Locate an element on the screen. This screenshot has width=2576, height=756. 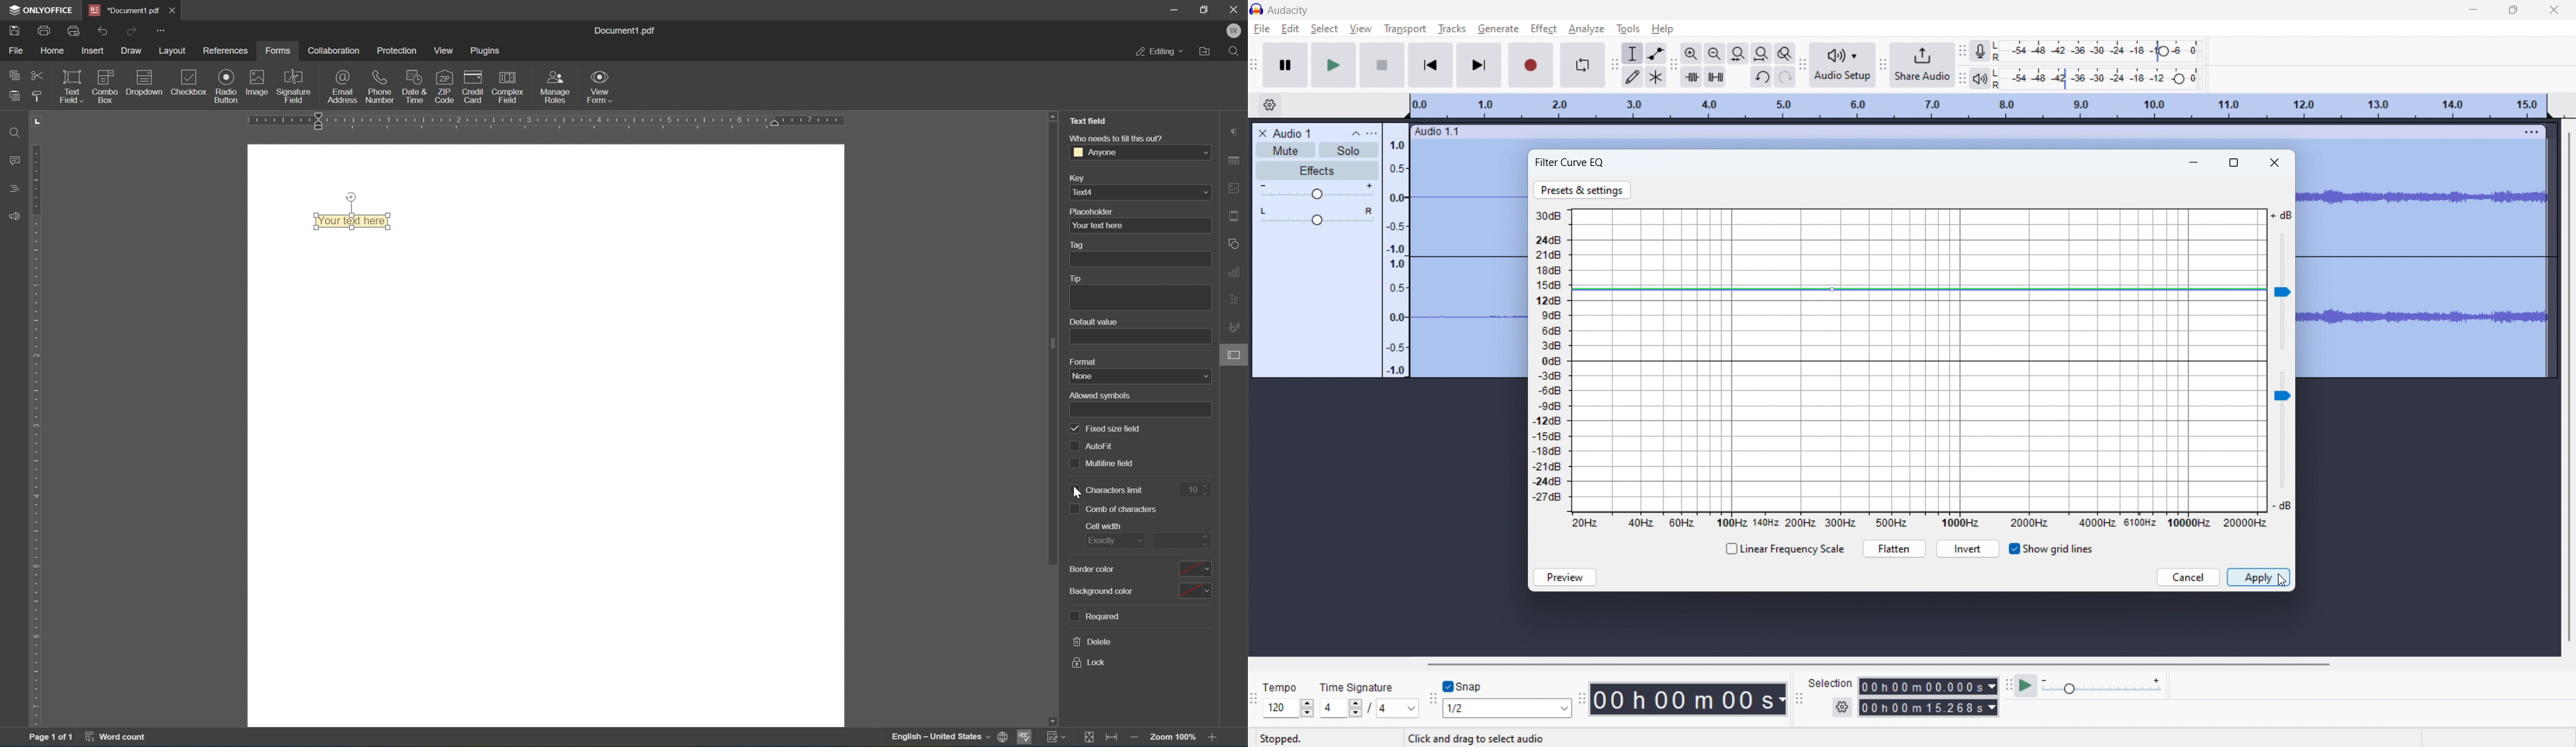
complex field is located at coordinates (508, 91).